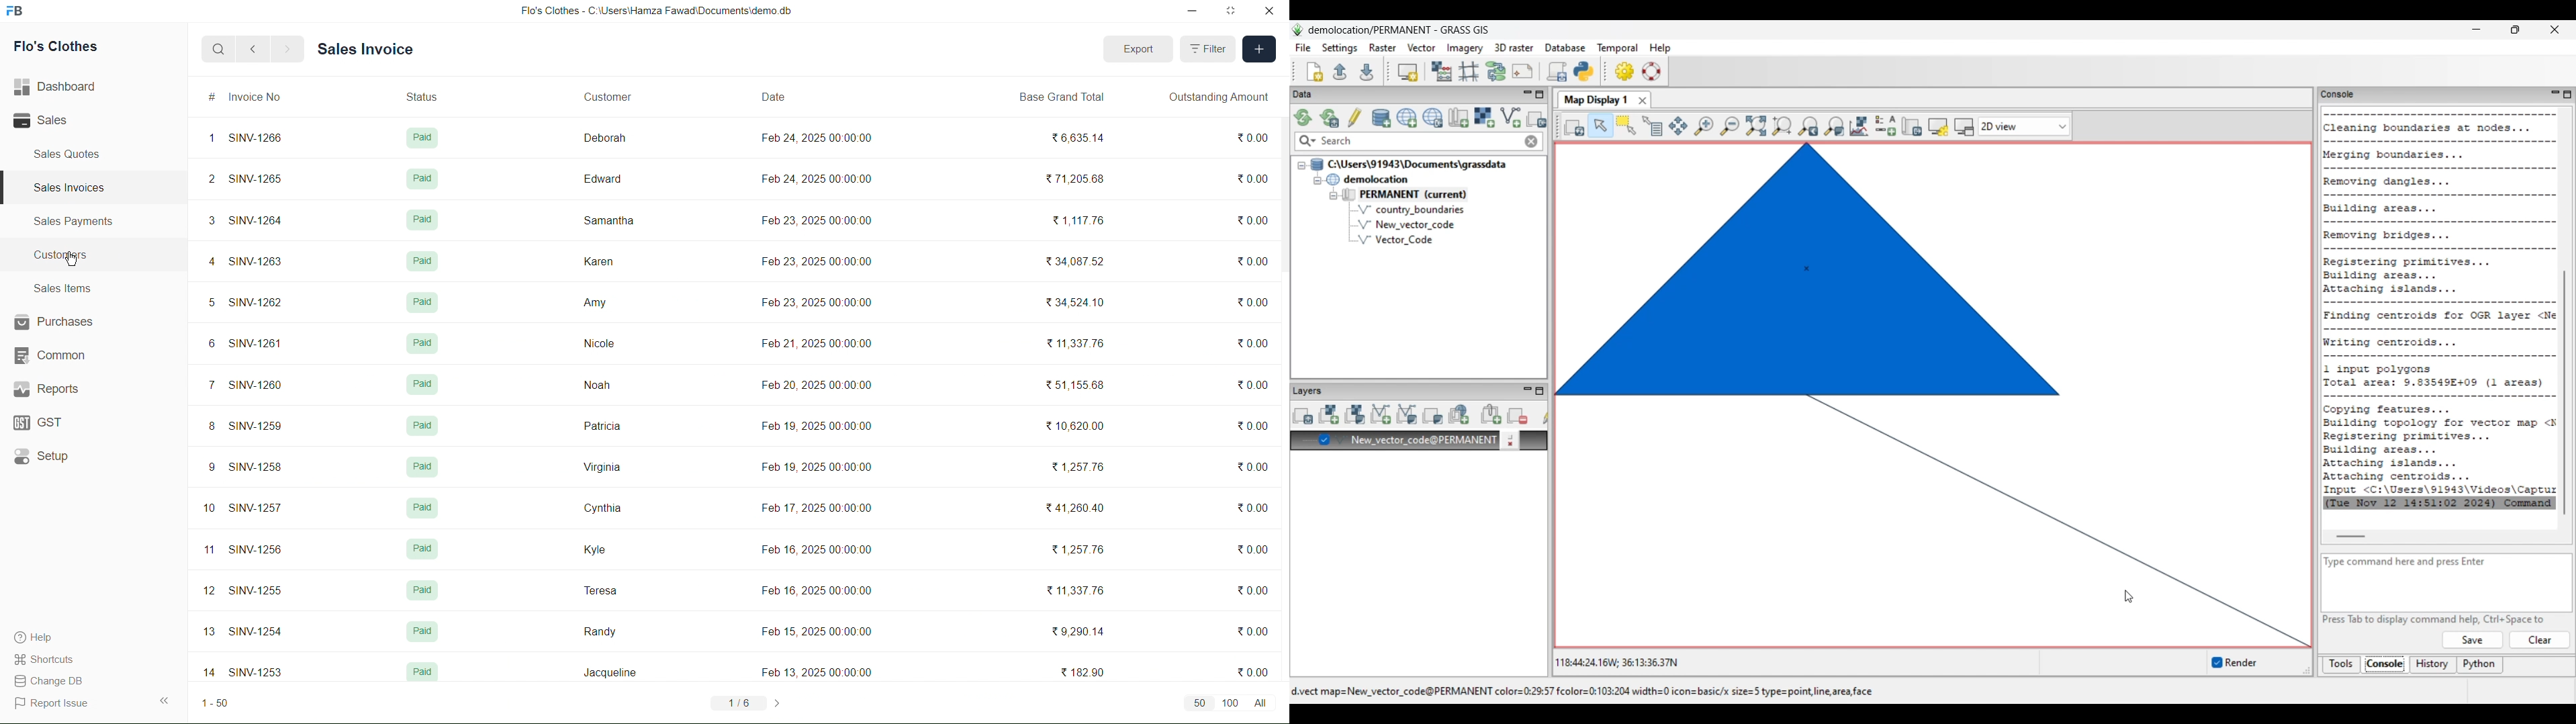 This screenshot has height=728, width=2576. What do you see at coordinates (204, 426) in the screenshot?
I see `8` at bounding box center [204, 426].